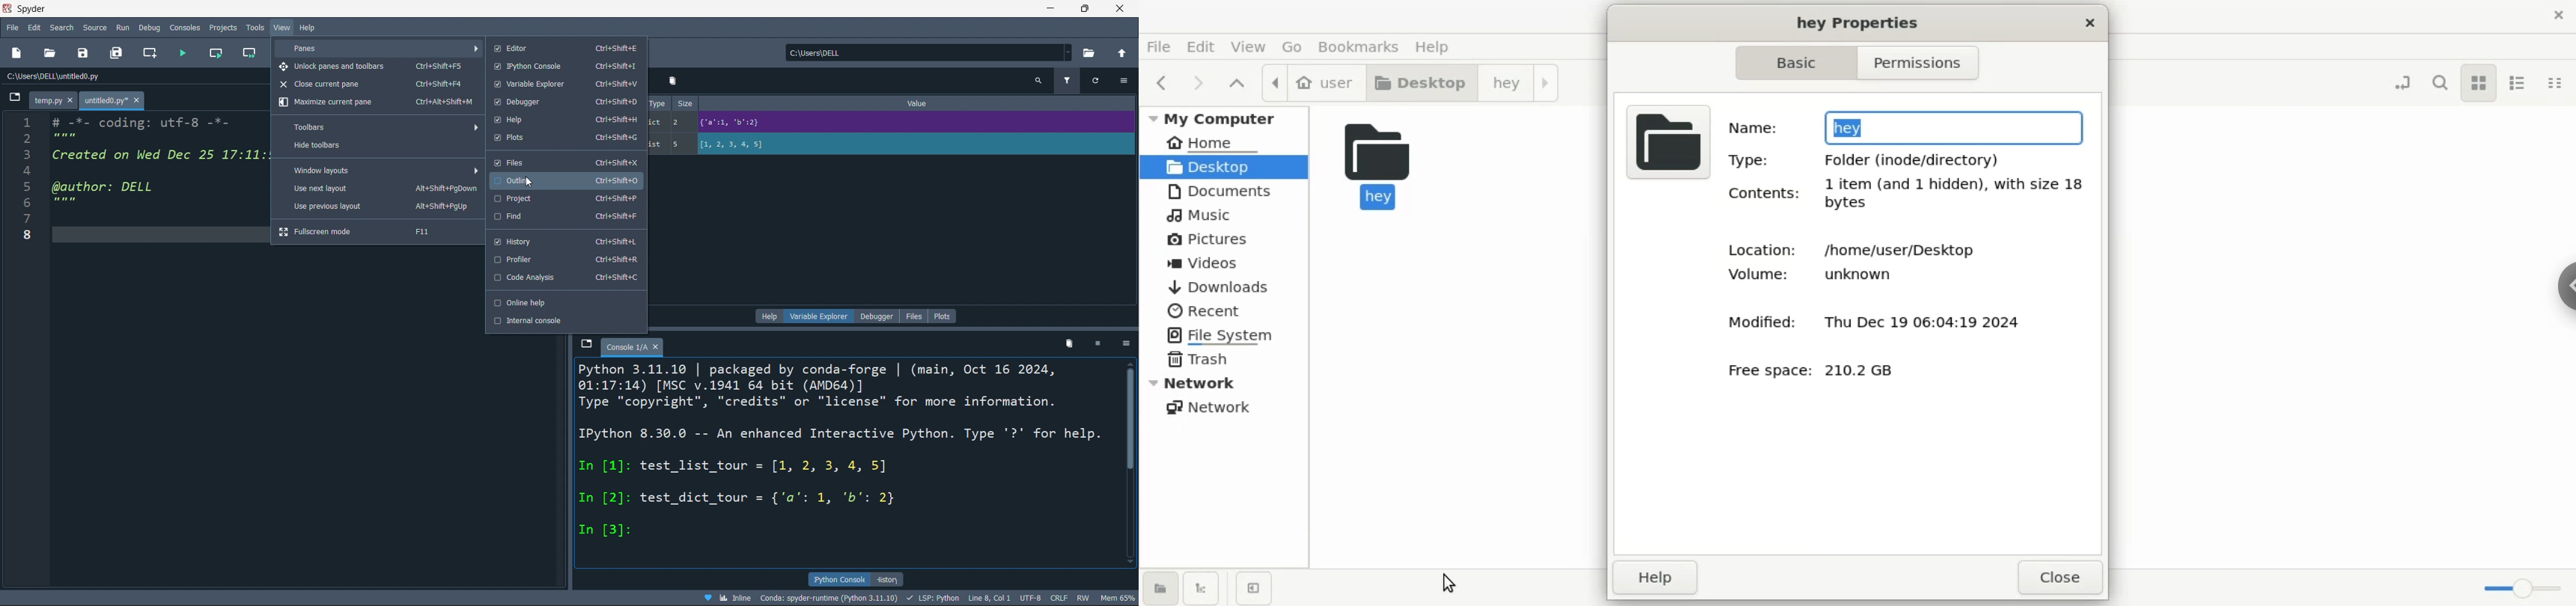  I want to click on code analysis, so click(562, 278).